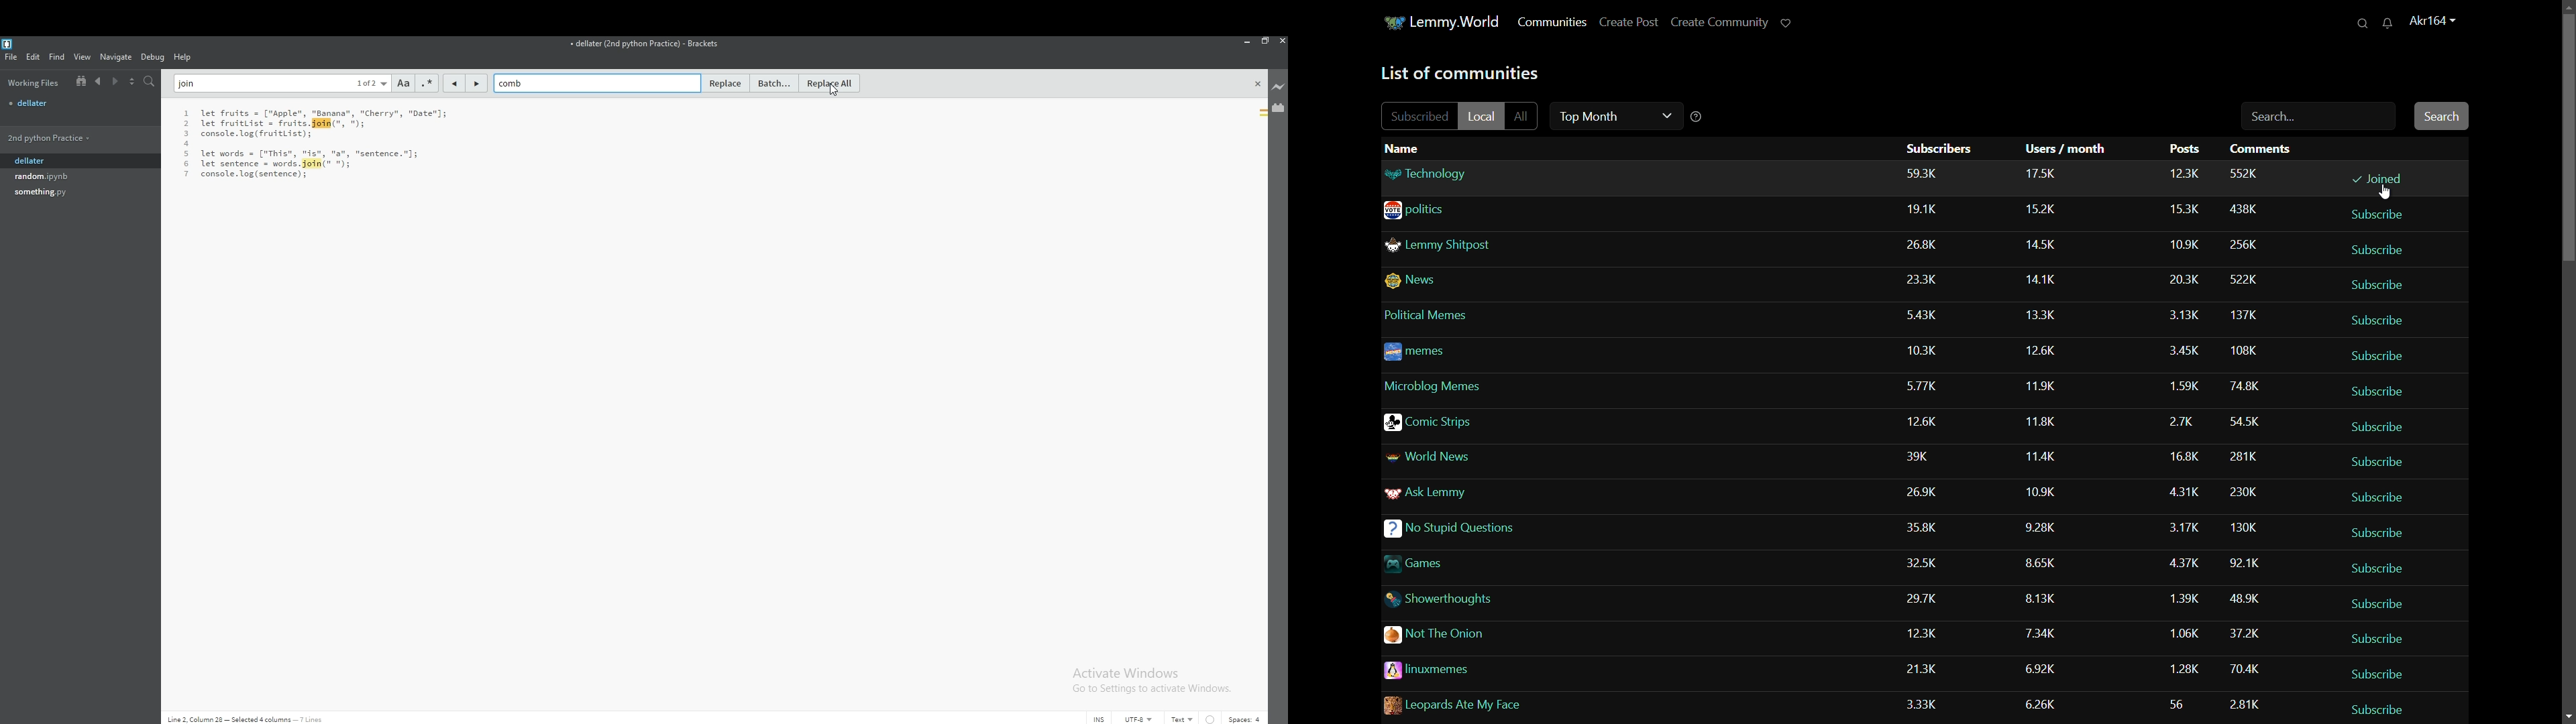 The width and height of the screenshot is (2576, 728). What do you see at coordinates (2378, 532) in the screenshot?
I see `subscribe/unsubscribe` at bounding box center [2378, 532].